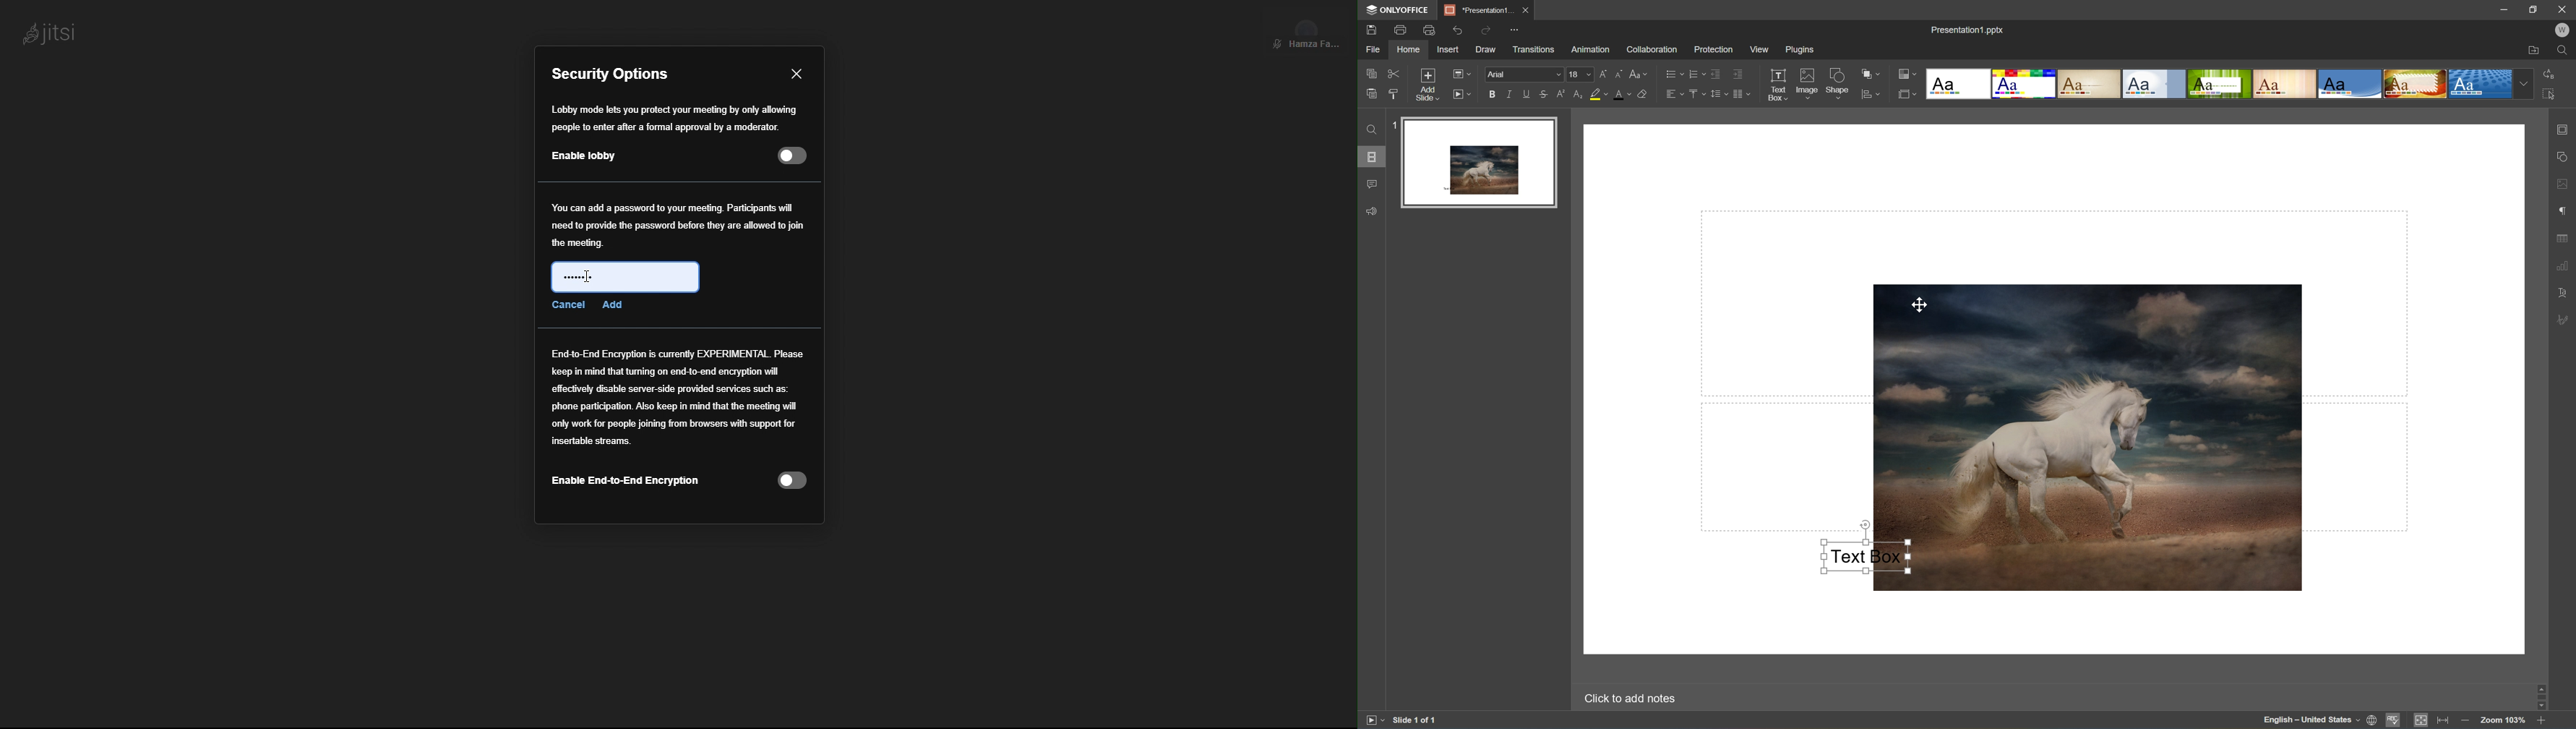 This screenshot has height=756, width=2576. Describe the element at coordinates (1645, 95) in the screenshot. I see `Clear style` at that location.